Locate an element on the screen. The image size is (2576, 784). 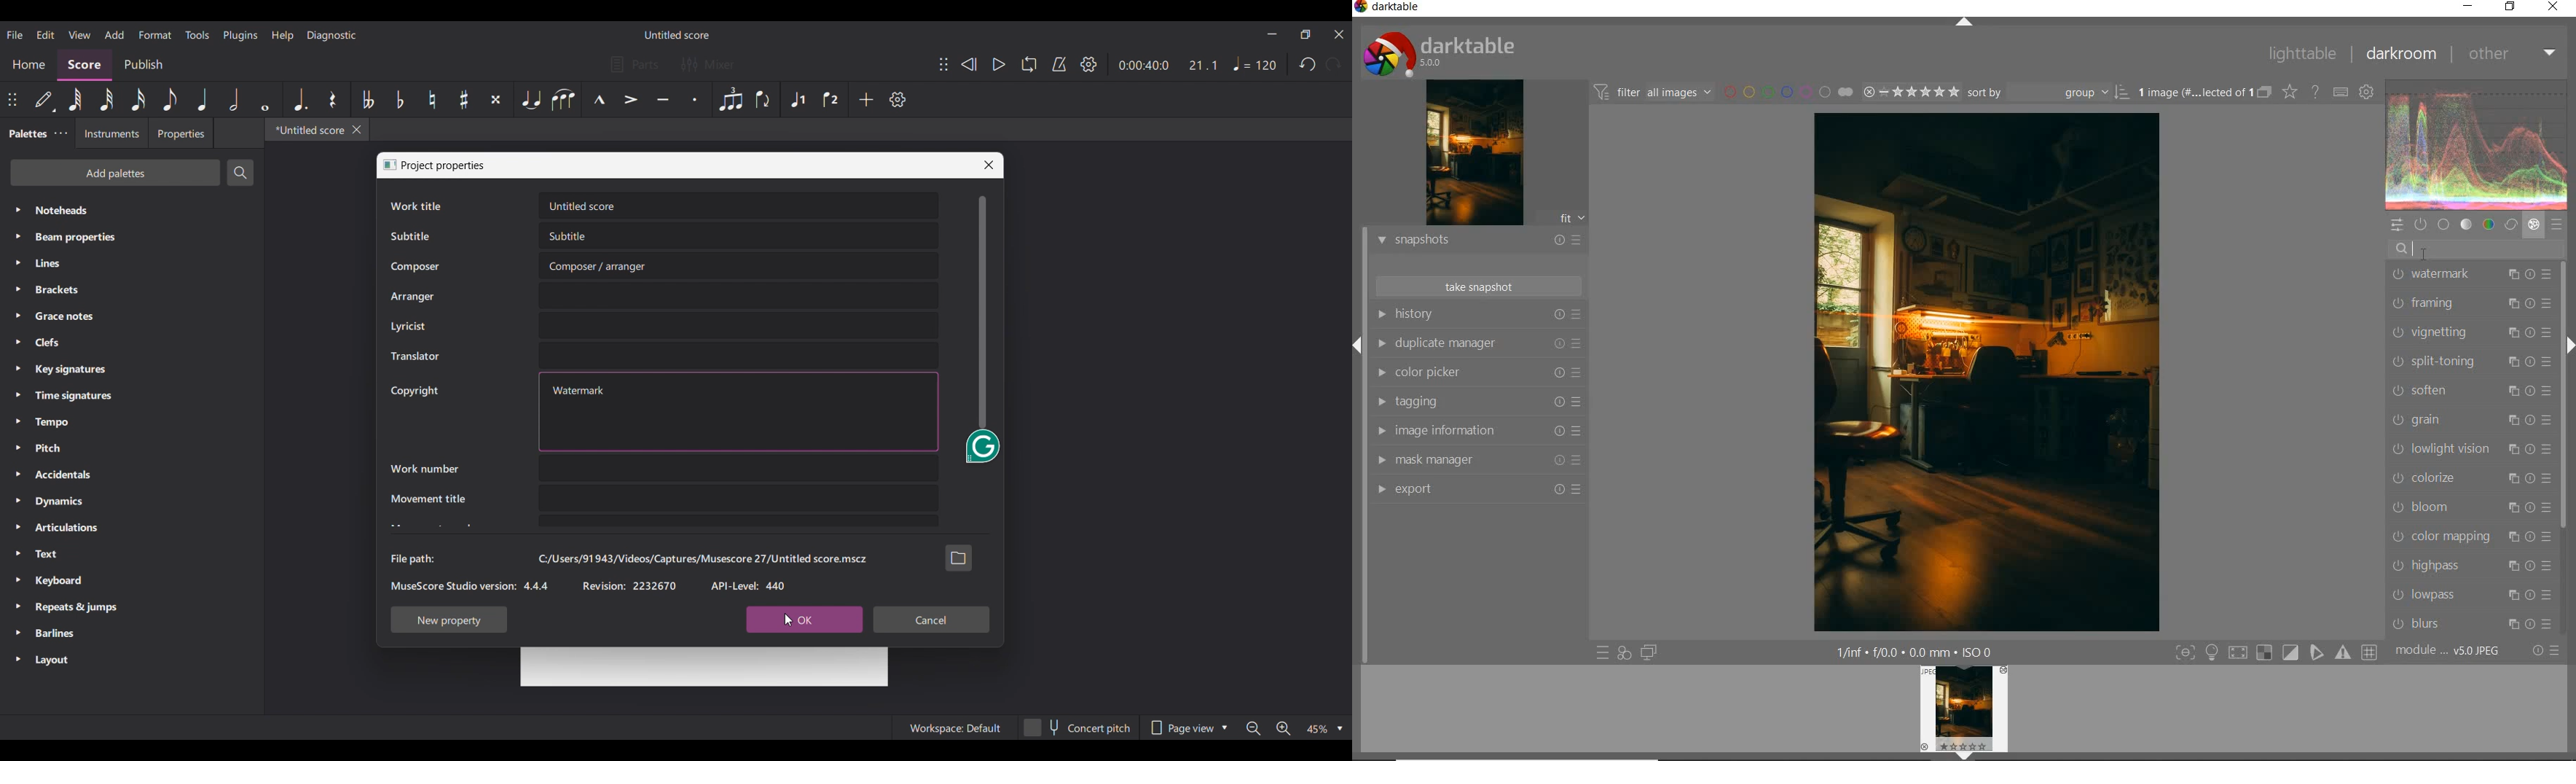
Toggle flat is located at coordinates (400, 99).